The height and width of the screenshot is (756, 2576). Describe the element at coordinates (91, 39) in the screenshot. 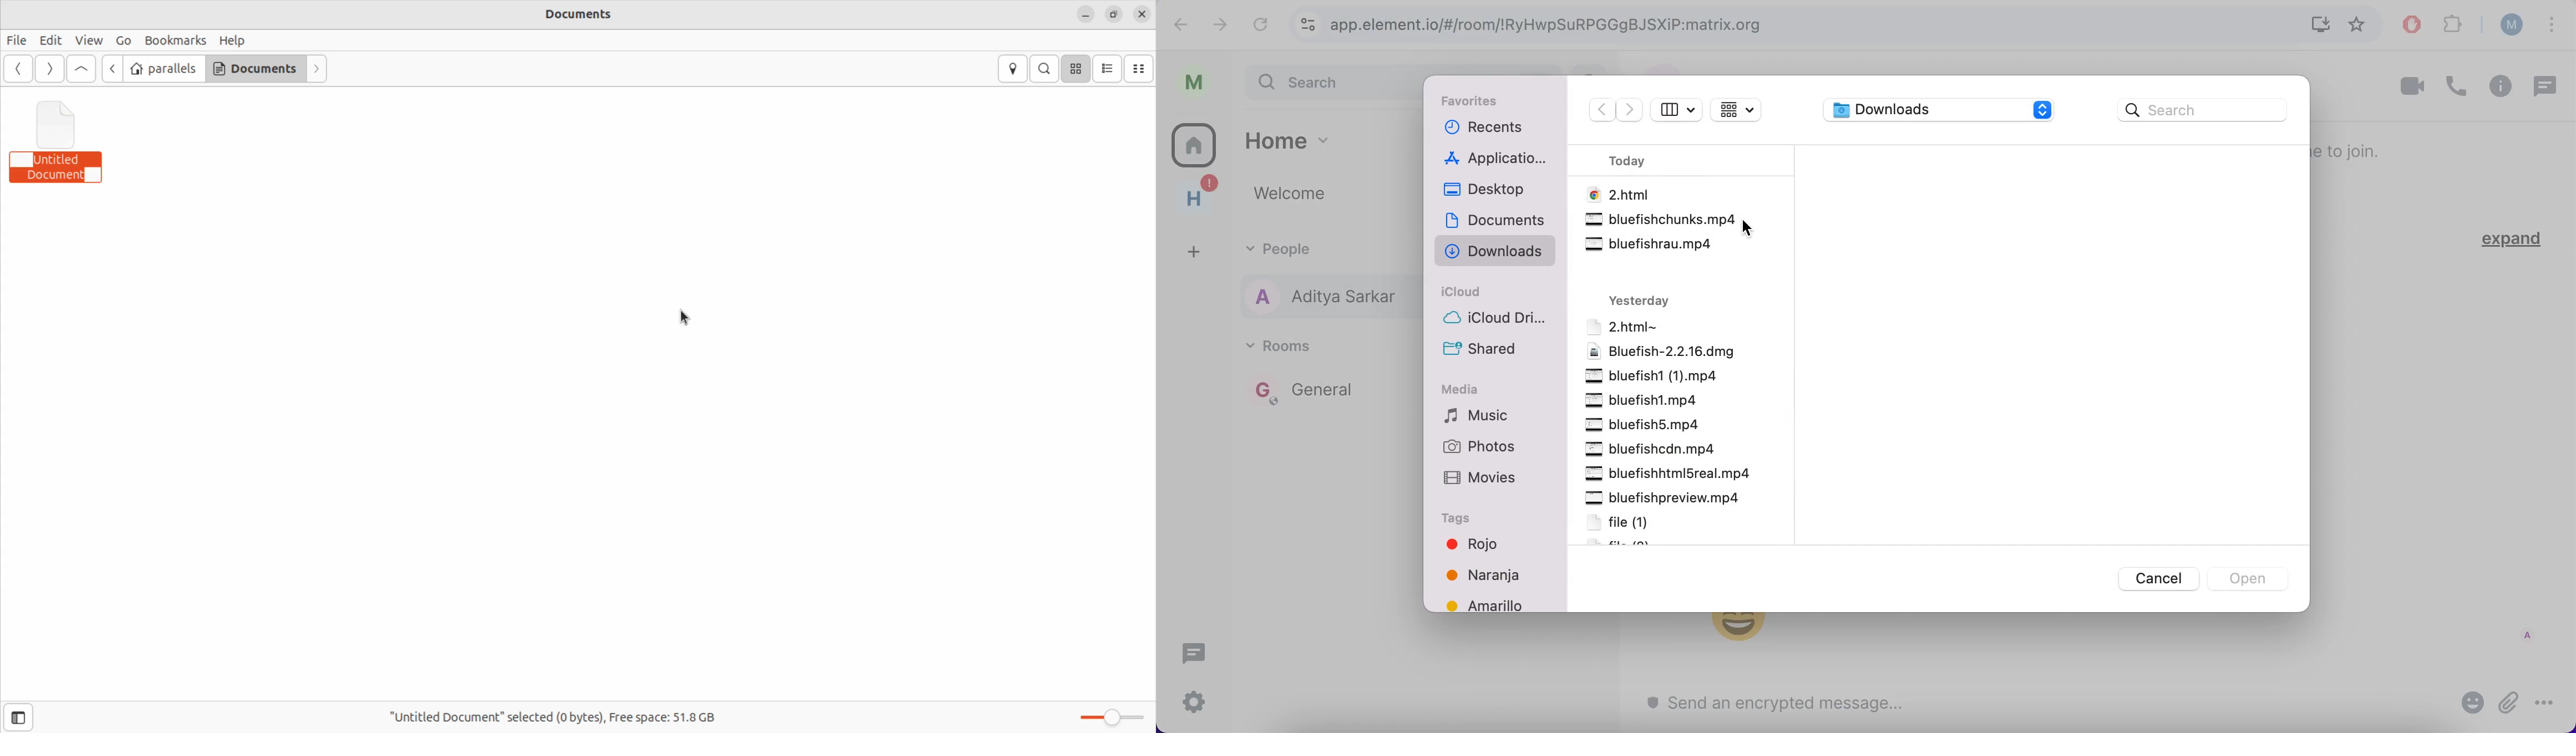

I see `View` at that location.